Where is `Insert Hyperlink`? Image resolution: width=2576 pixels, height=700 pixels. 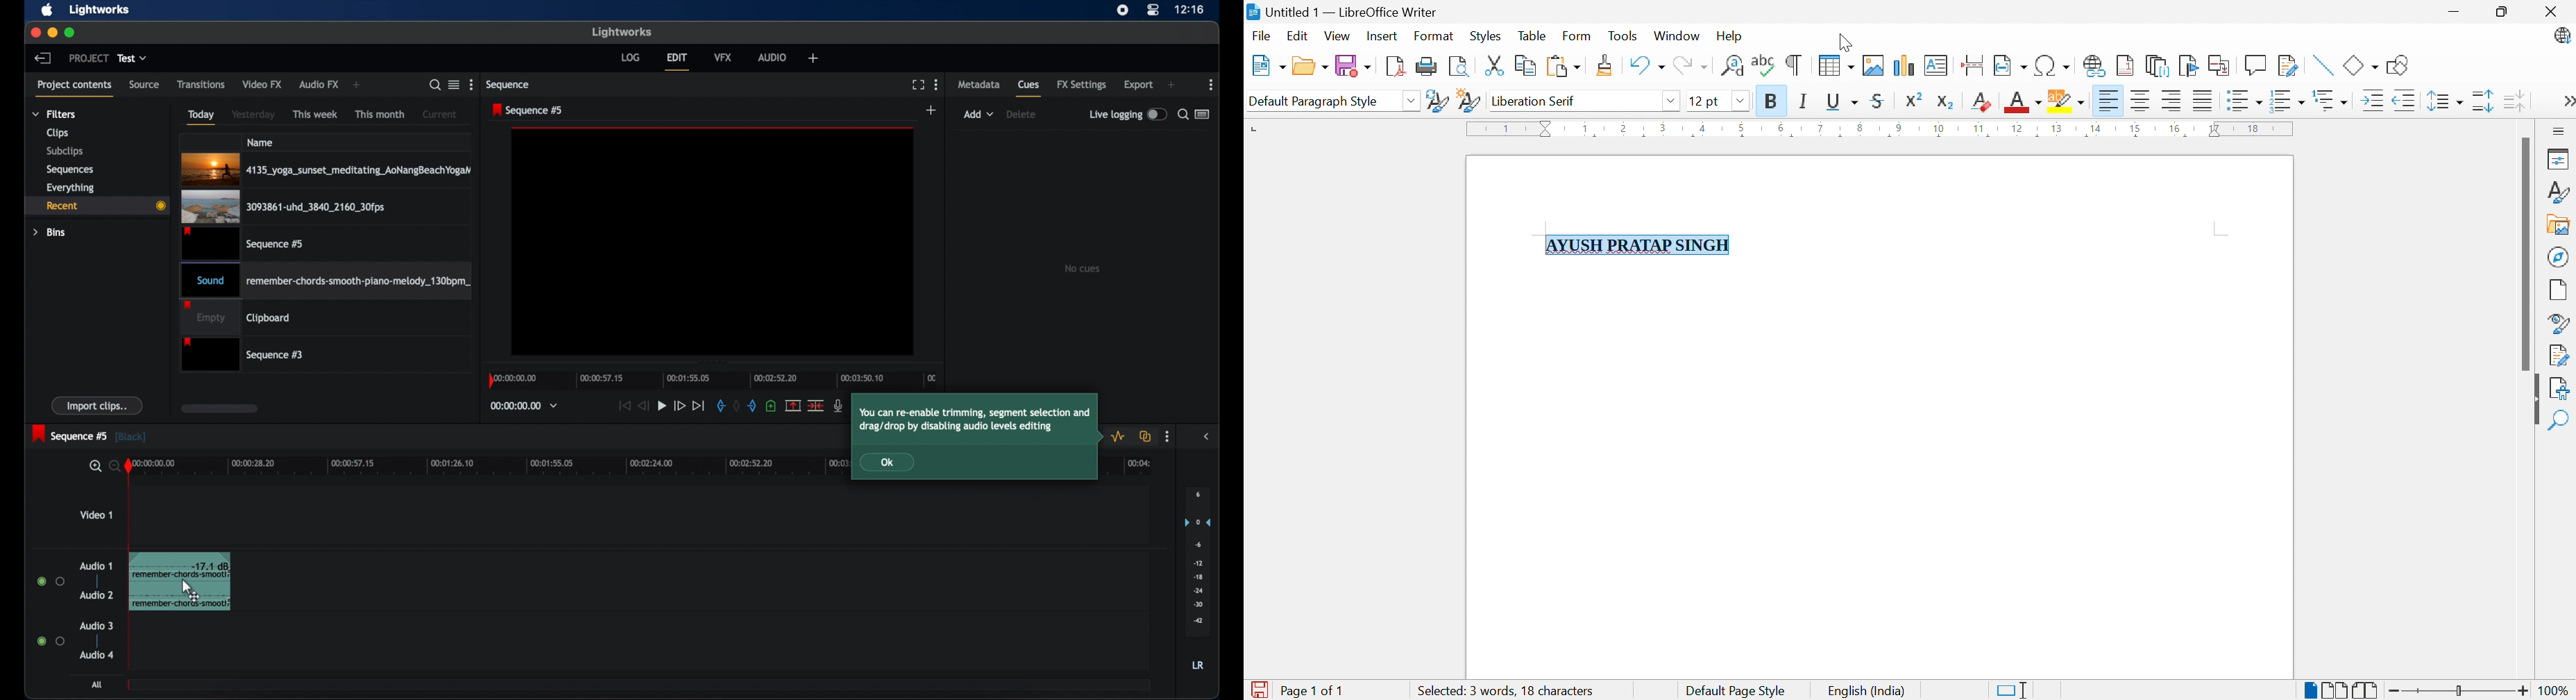
Insert Hyperlink is located at coordinates (2092, 65).